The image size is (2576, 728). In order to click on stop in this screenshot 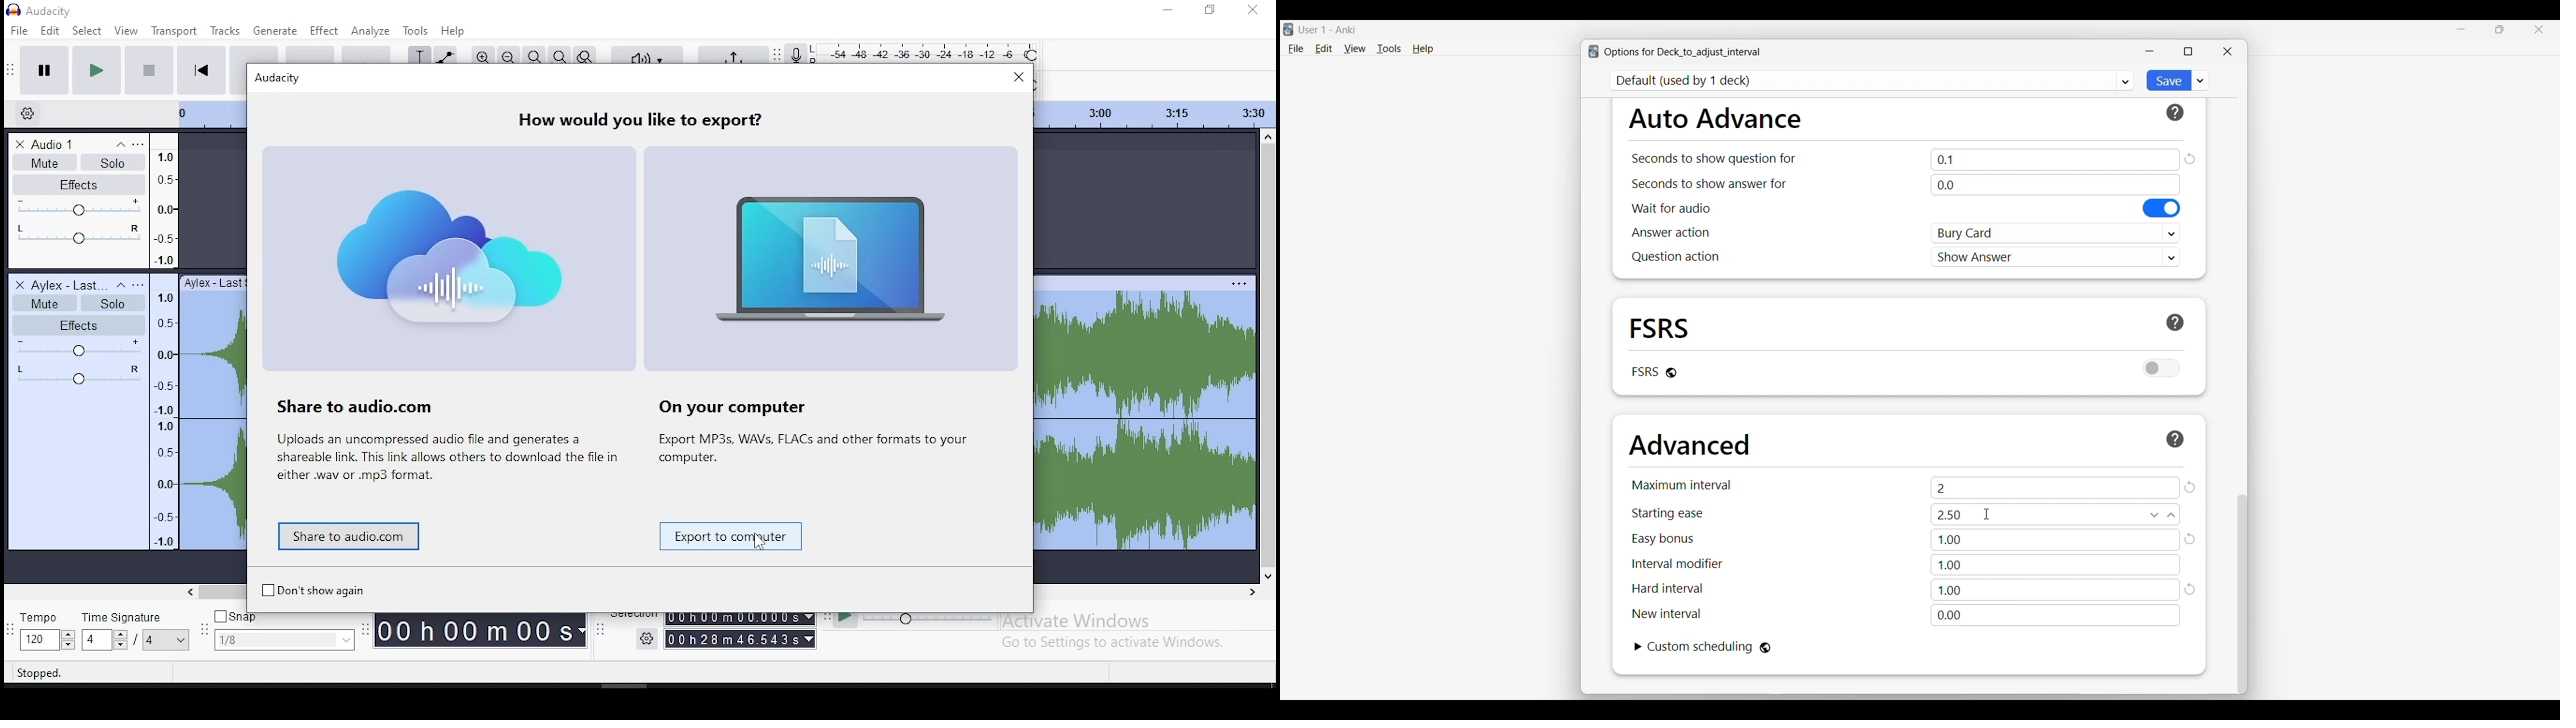, I will do `click(146, 71)`.